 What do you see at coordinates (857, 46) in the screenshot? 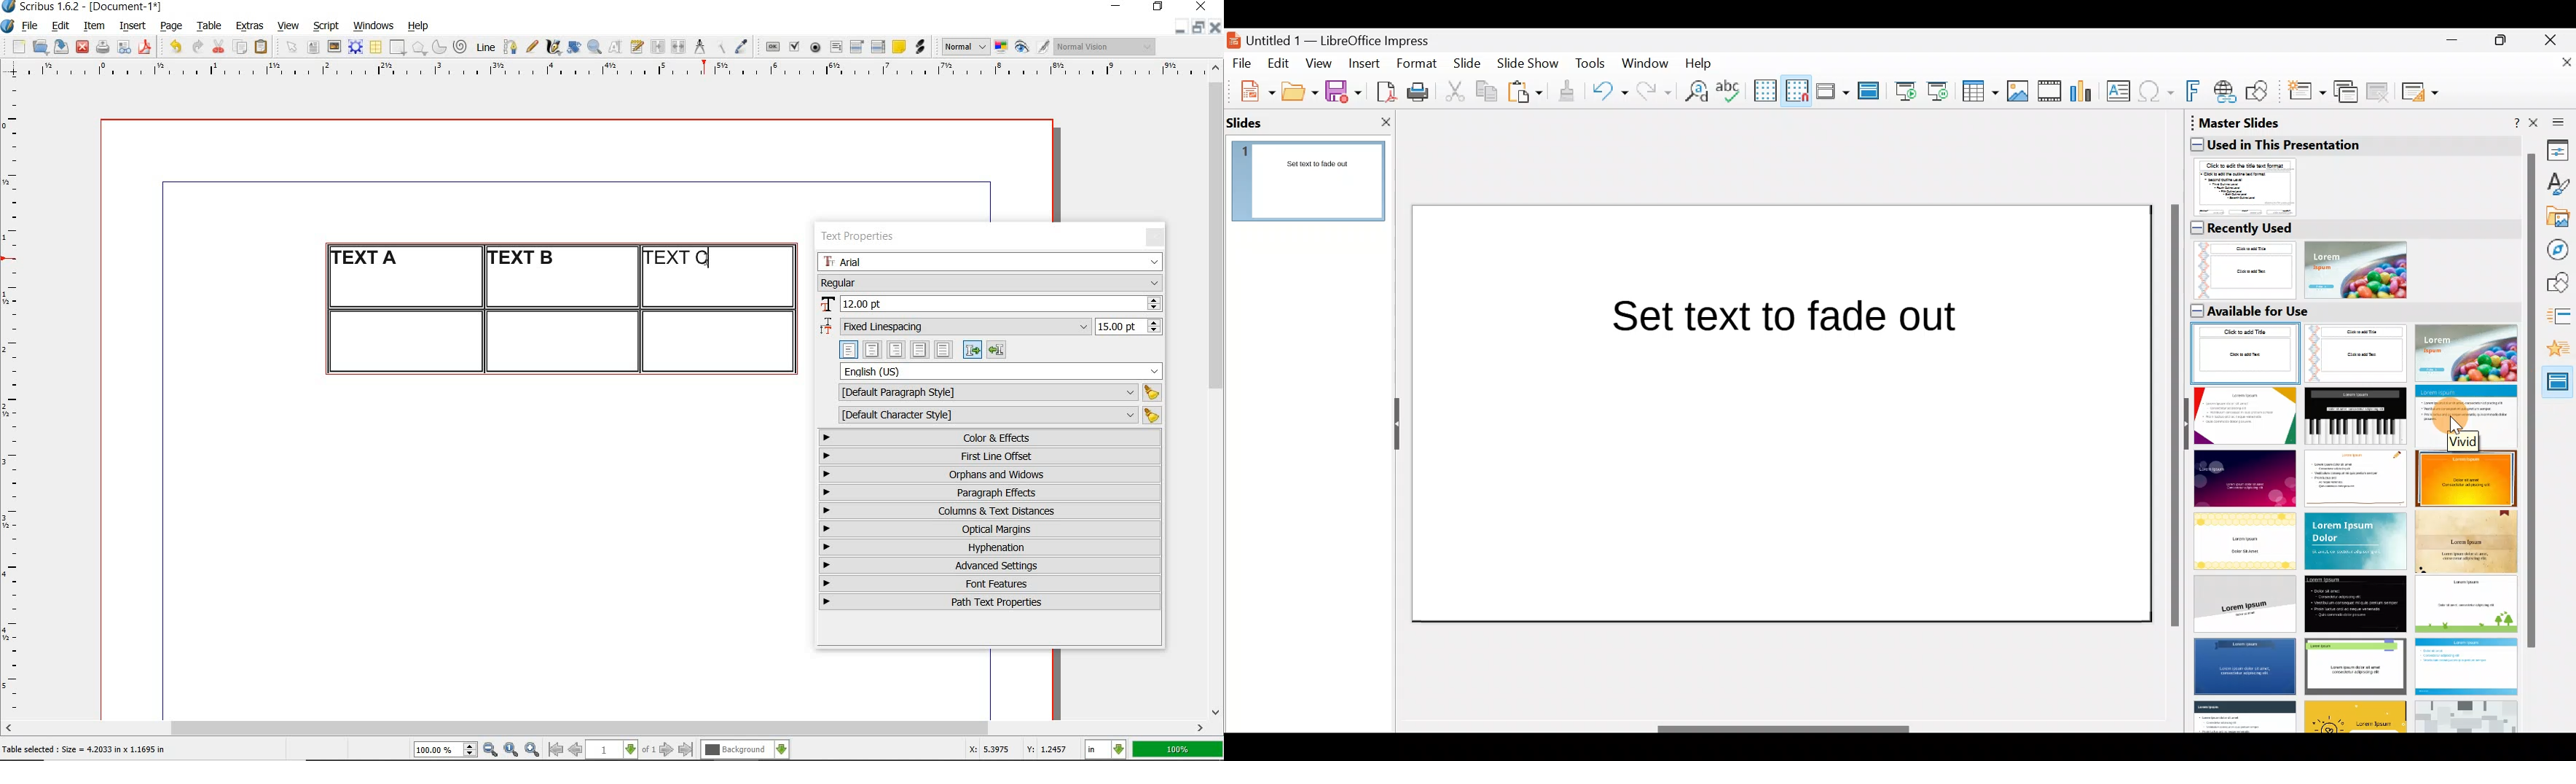
I see `pdf combo box` at bounding box center [857, 46].